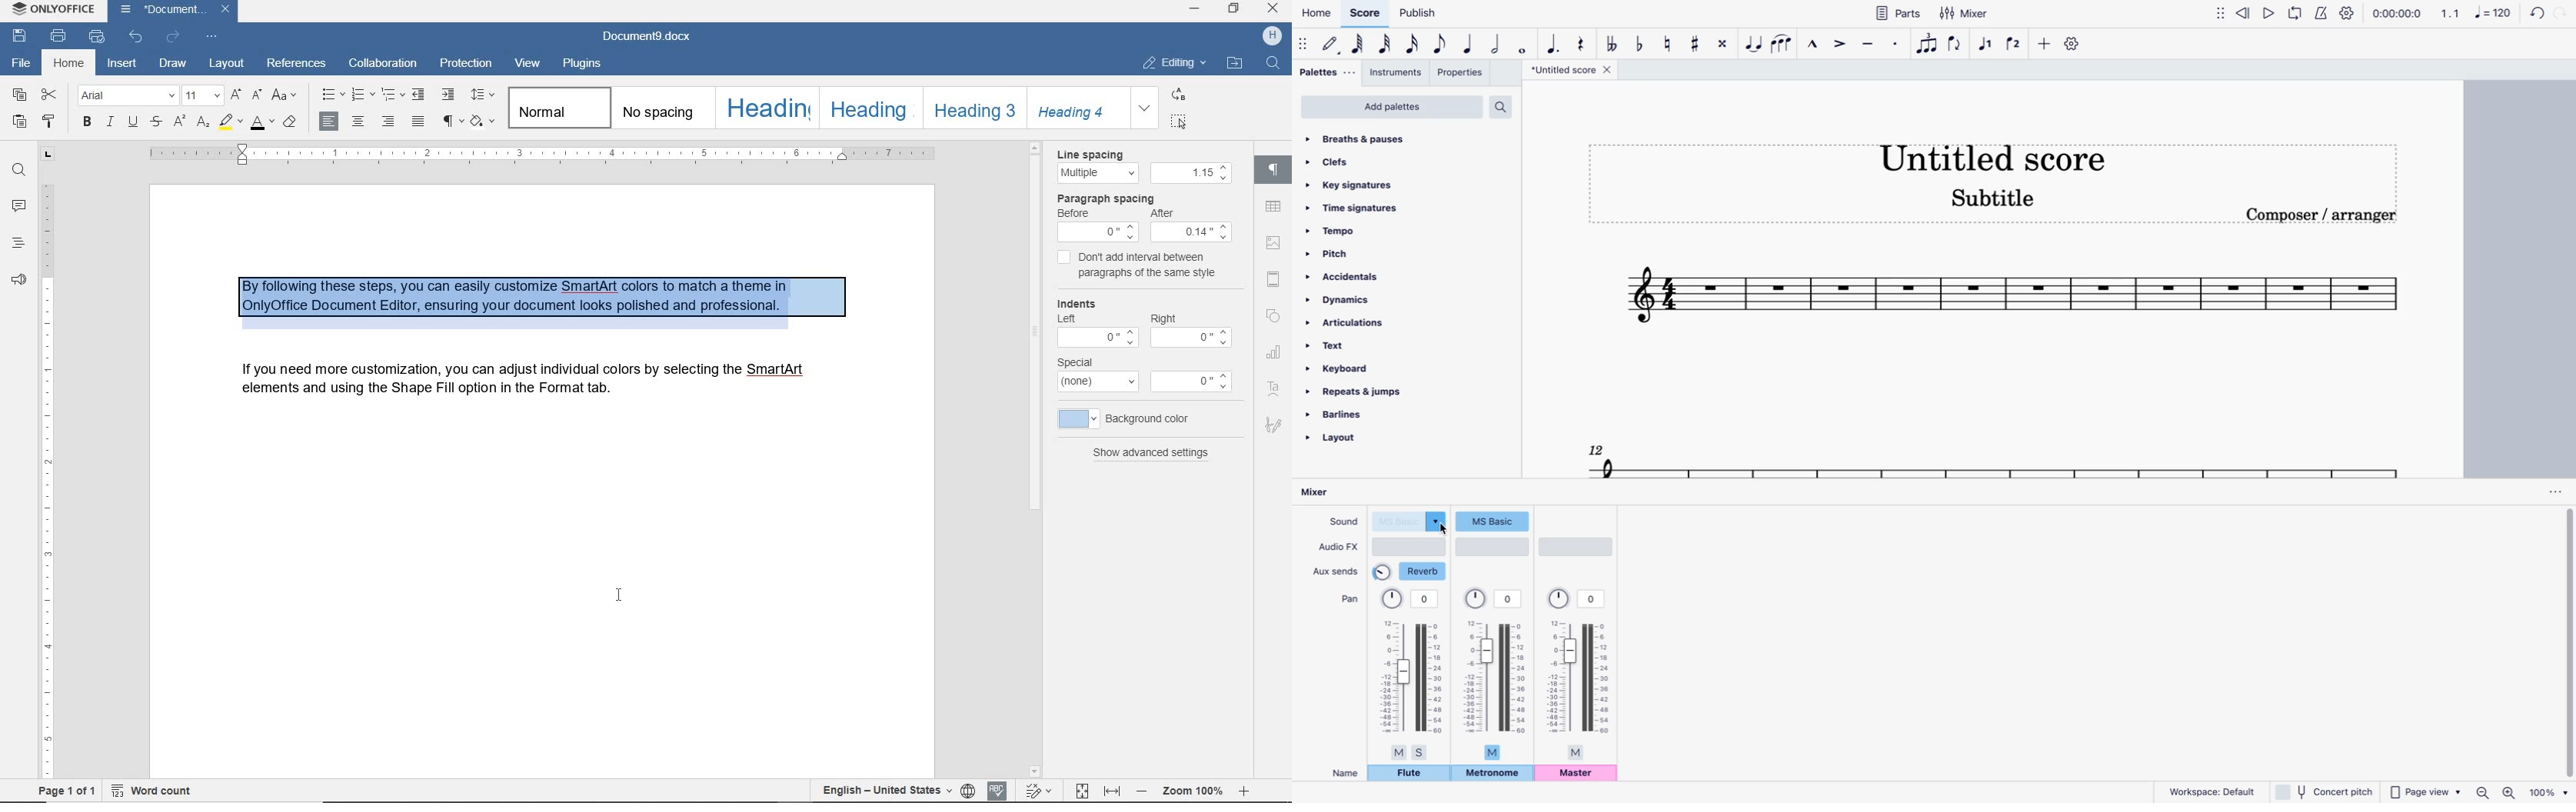 This screenshot has width=2576, height=812. What do you see at coordinates (1039, 459) in the screenshot?
I see `scrollbar` at bounding box center [1039, 459].